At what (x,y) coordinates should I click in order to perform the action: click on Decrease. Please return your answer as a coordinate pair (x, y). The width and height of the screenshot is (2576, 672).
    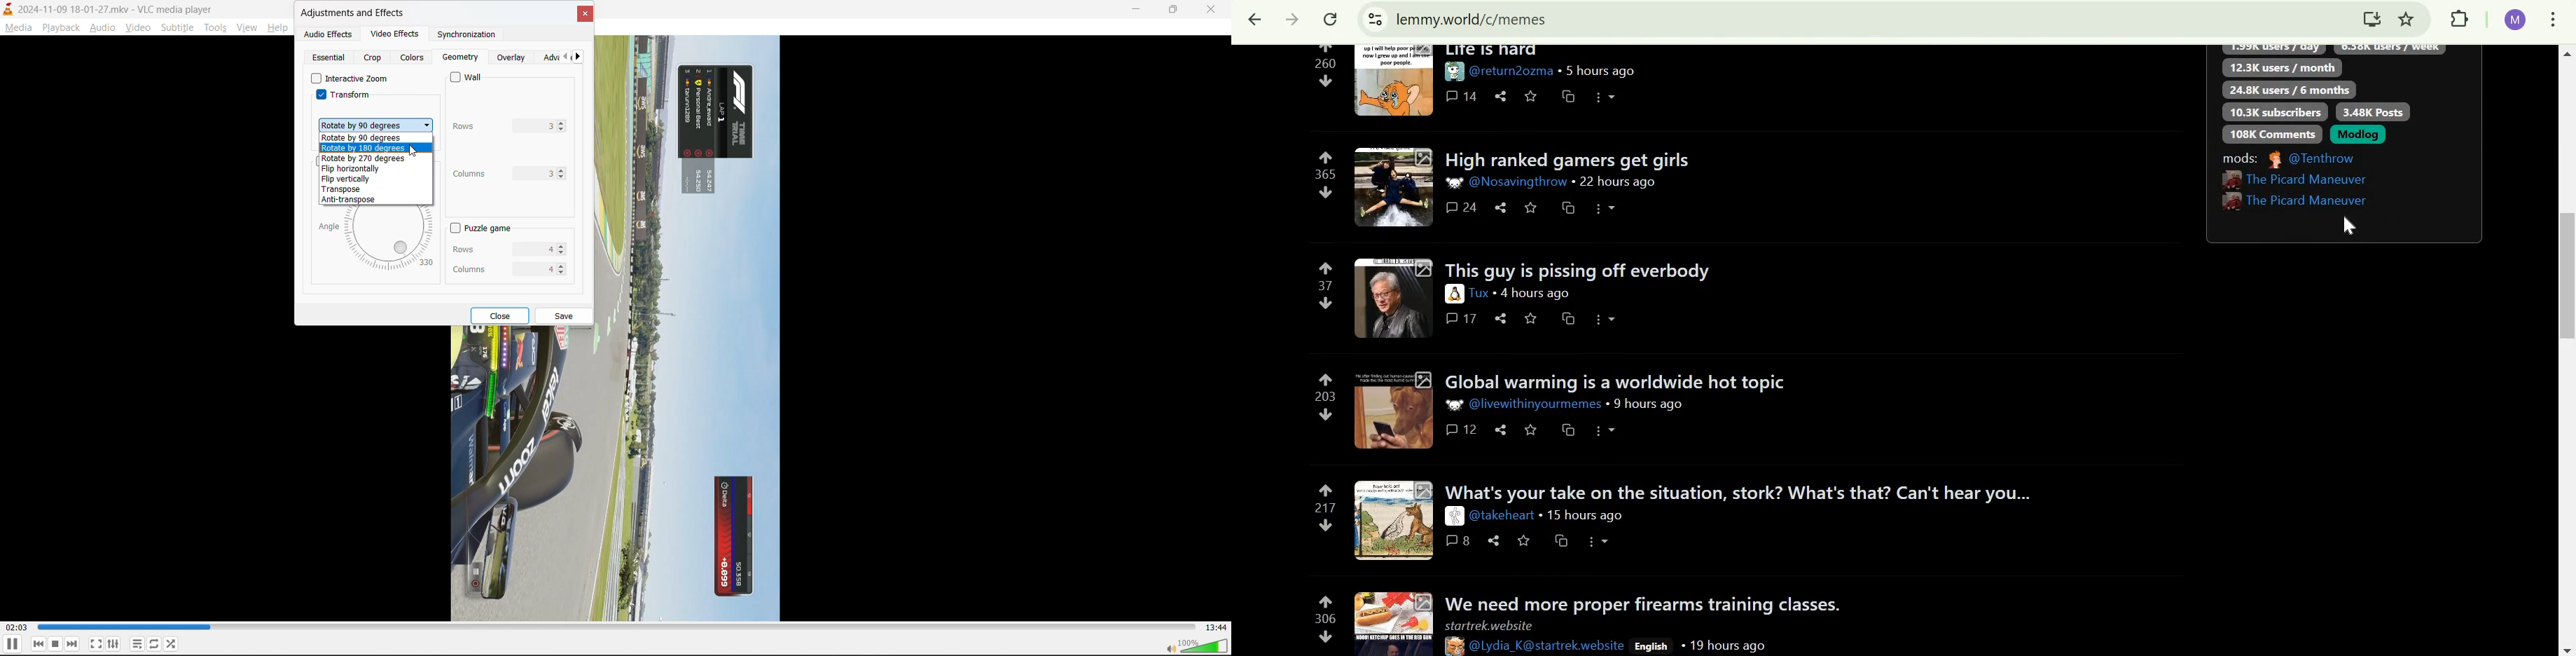
    Looking at the image, I should click on (561, 275).